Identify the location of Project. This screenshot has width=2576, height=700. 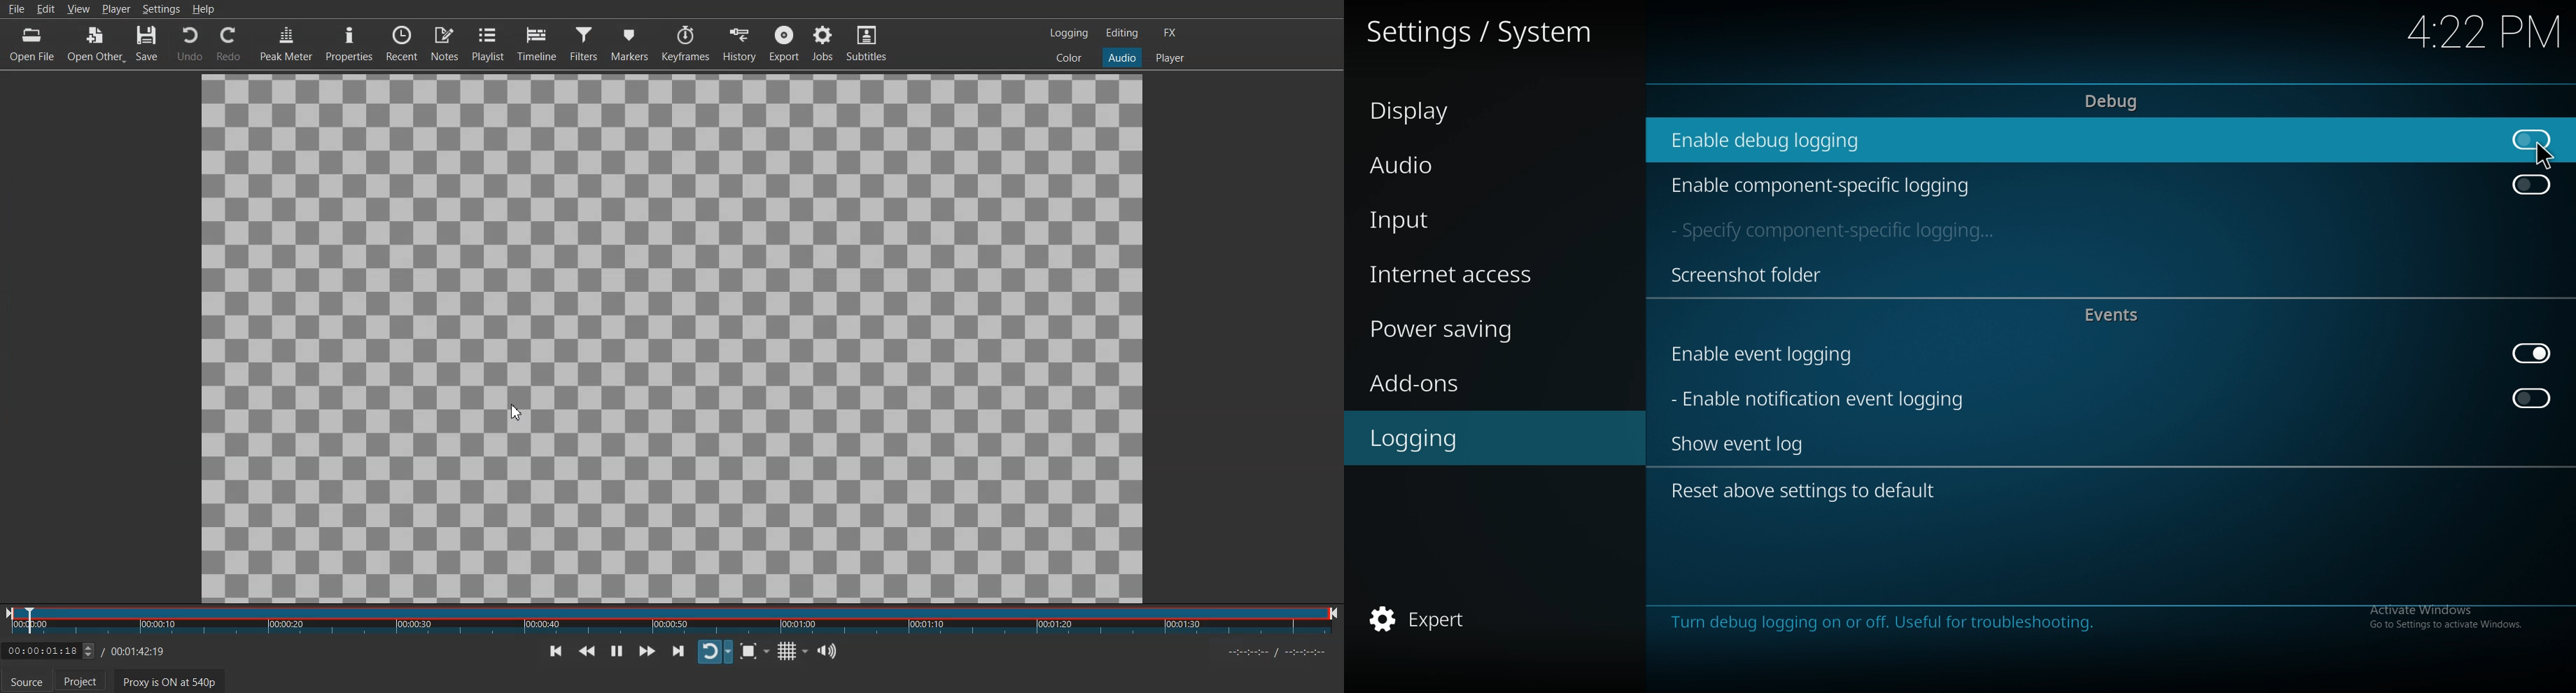
(85, 681).